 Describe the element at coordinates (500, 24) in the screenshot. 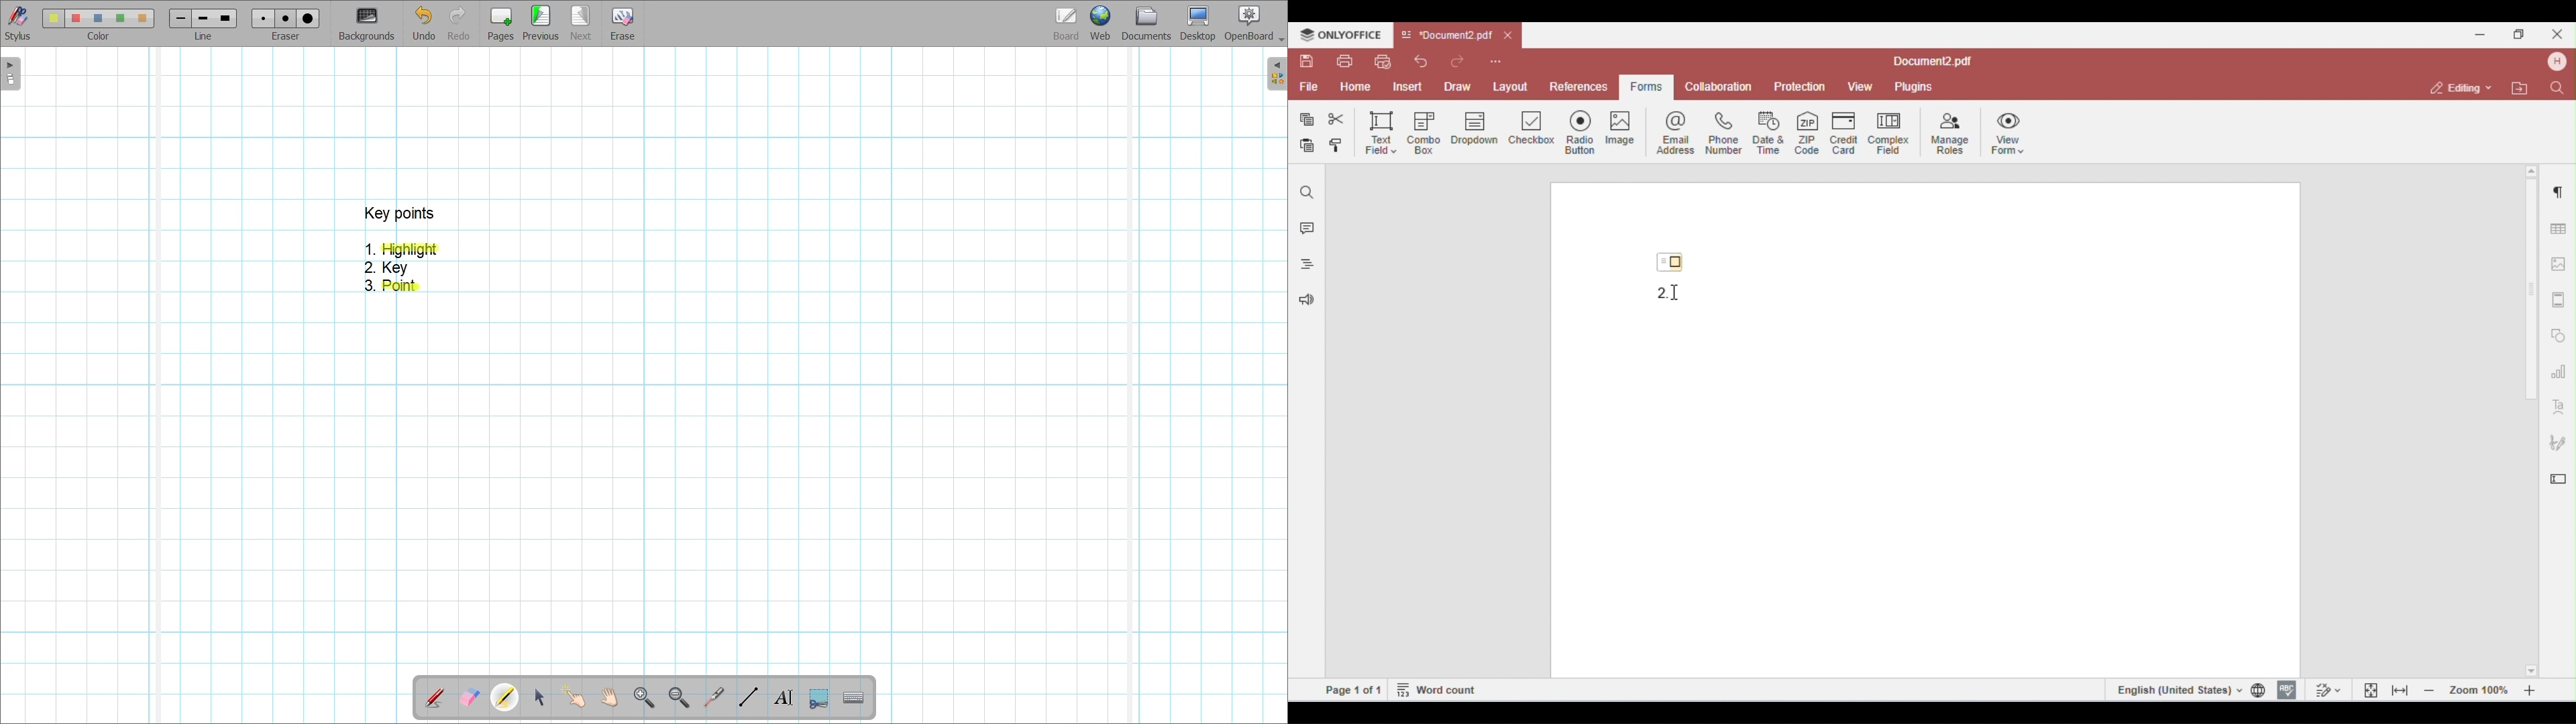

I see `Add page` at that location.